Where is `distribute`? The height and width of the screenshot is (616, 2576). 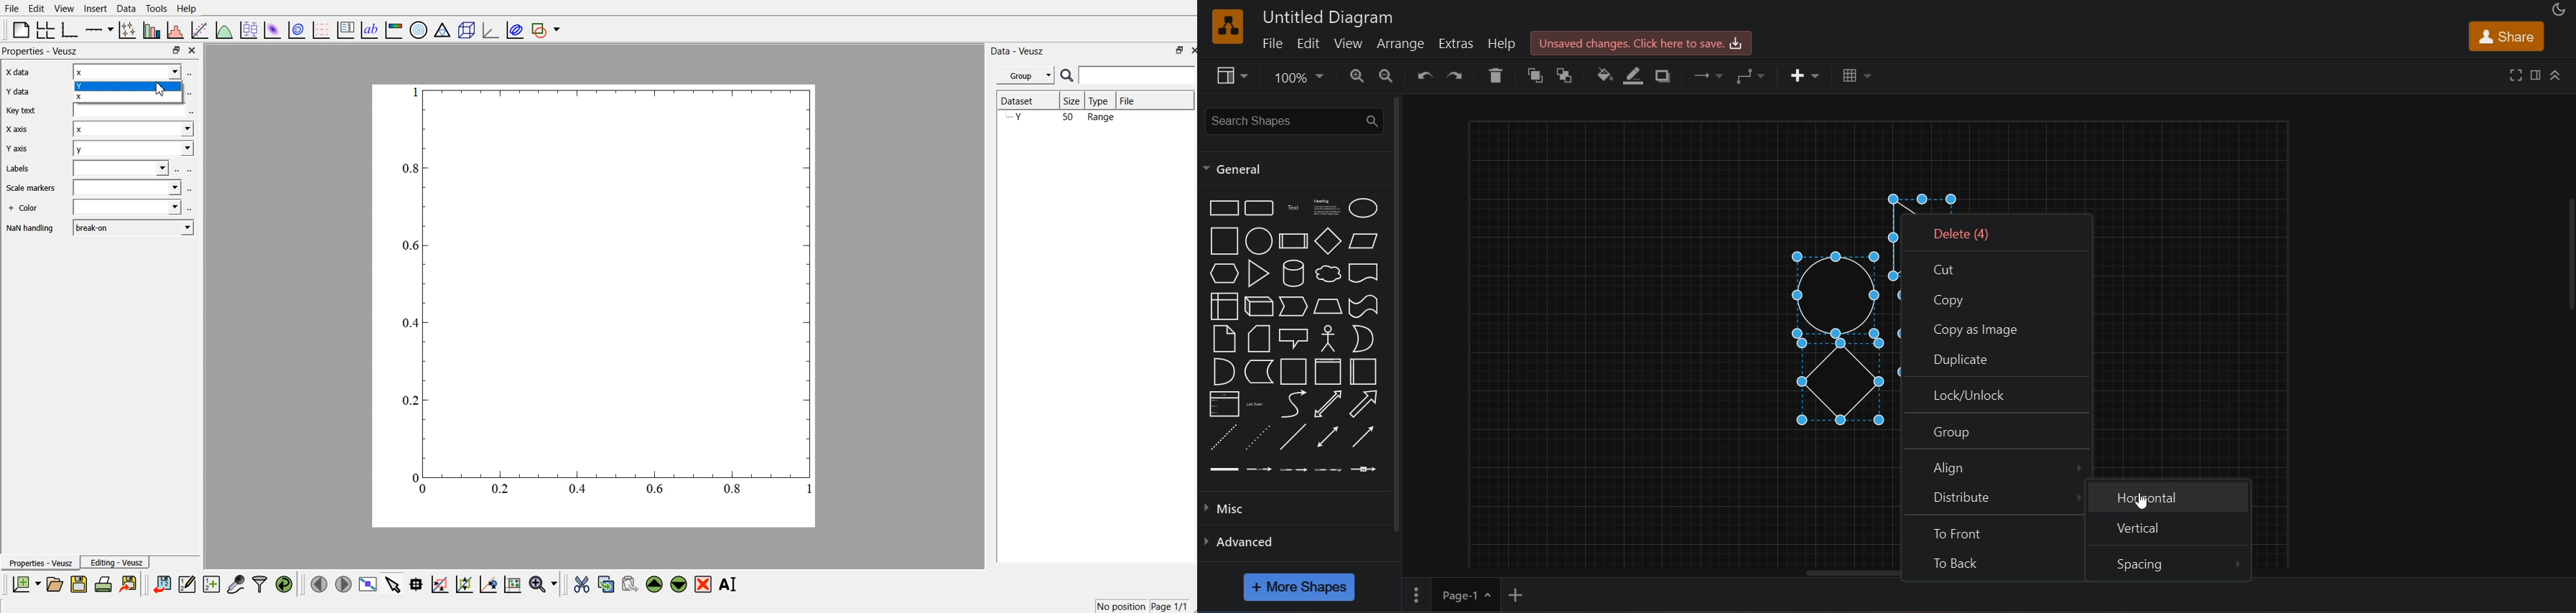 distribute is located at coordinates (1994, 498).